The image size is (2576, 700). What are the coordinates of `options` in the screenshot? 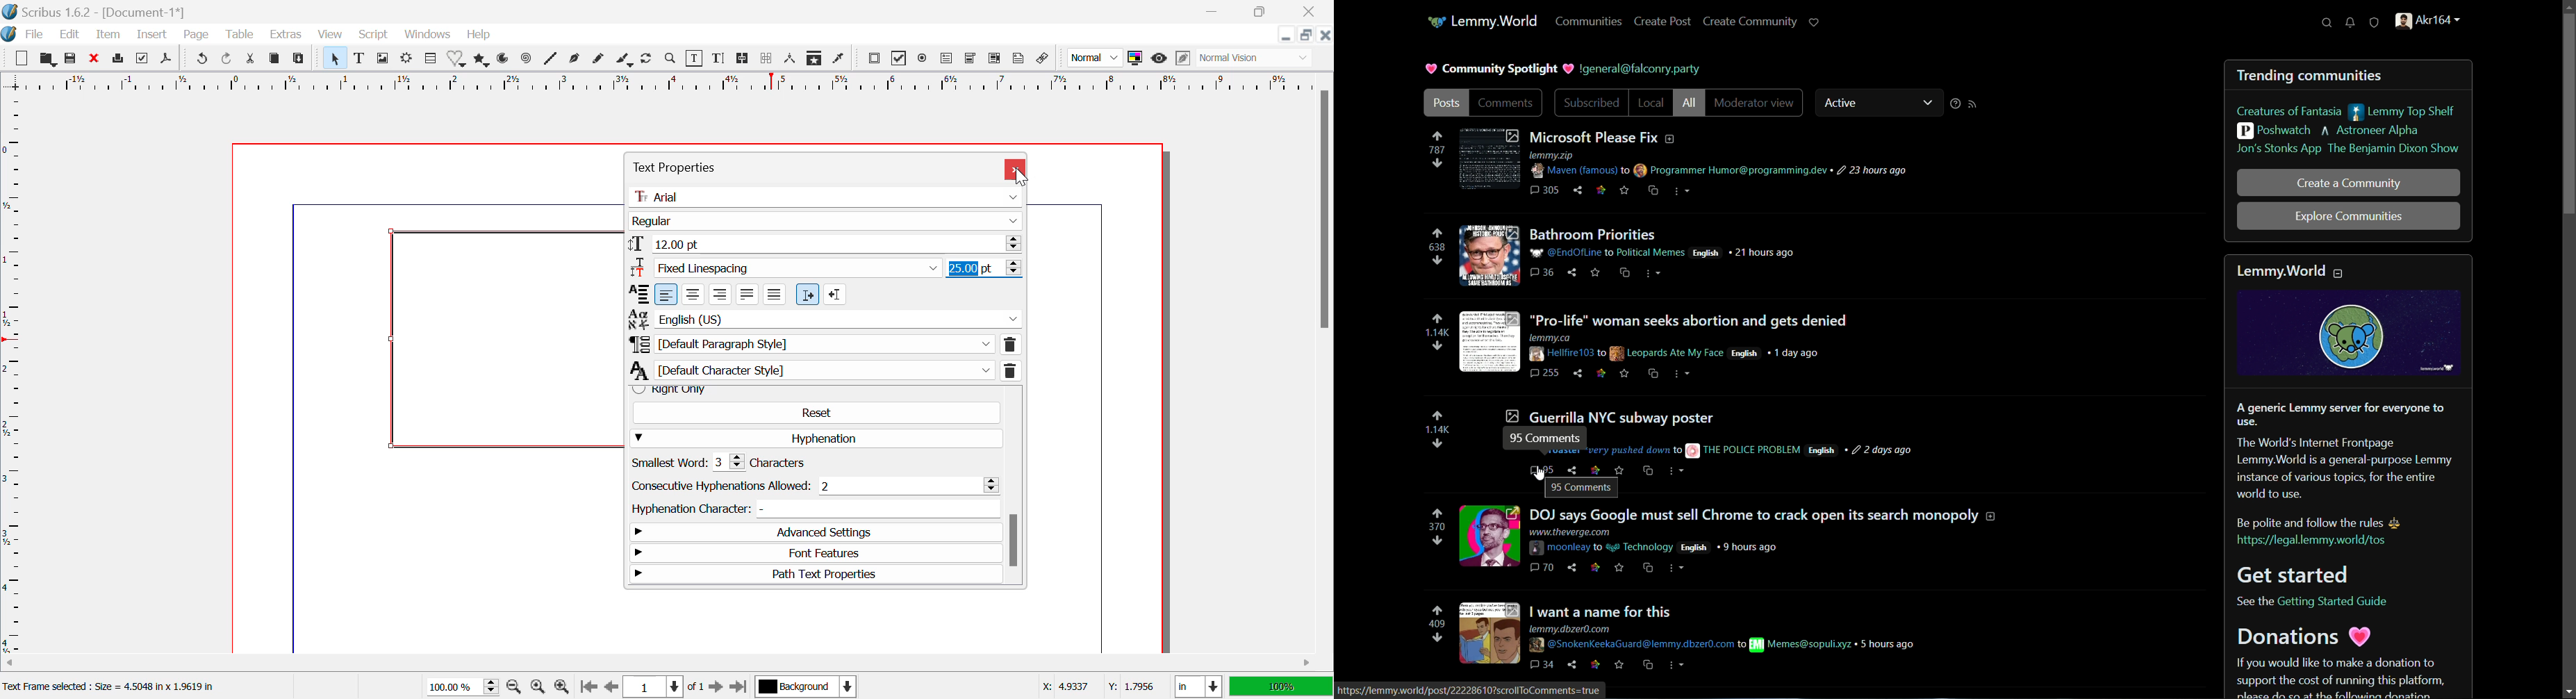 It's located at (1677, 665).